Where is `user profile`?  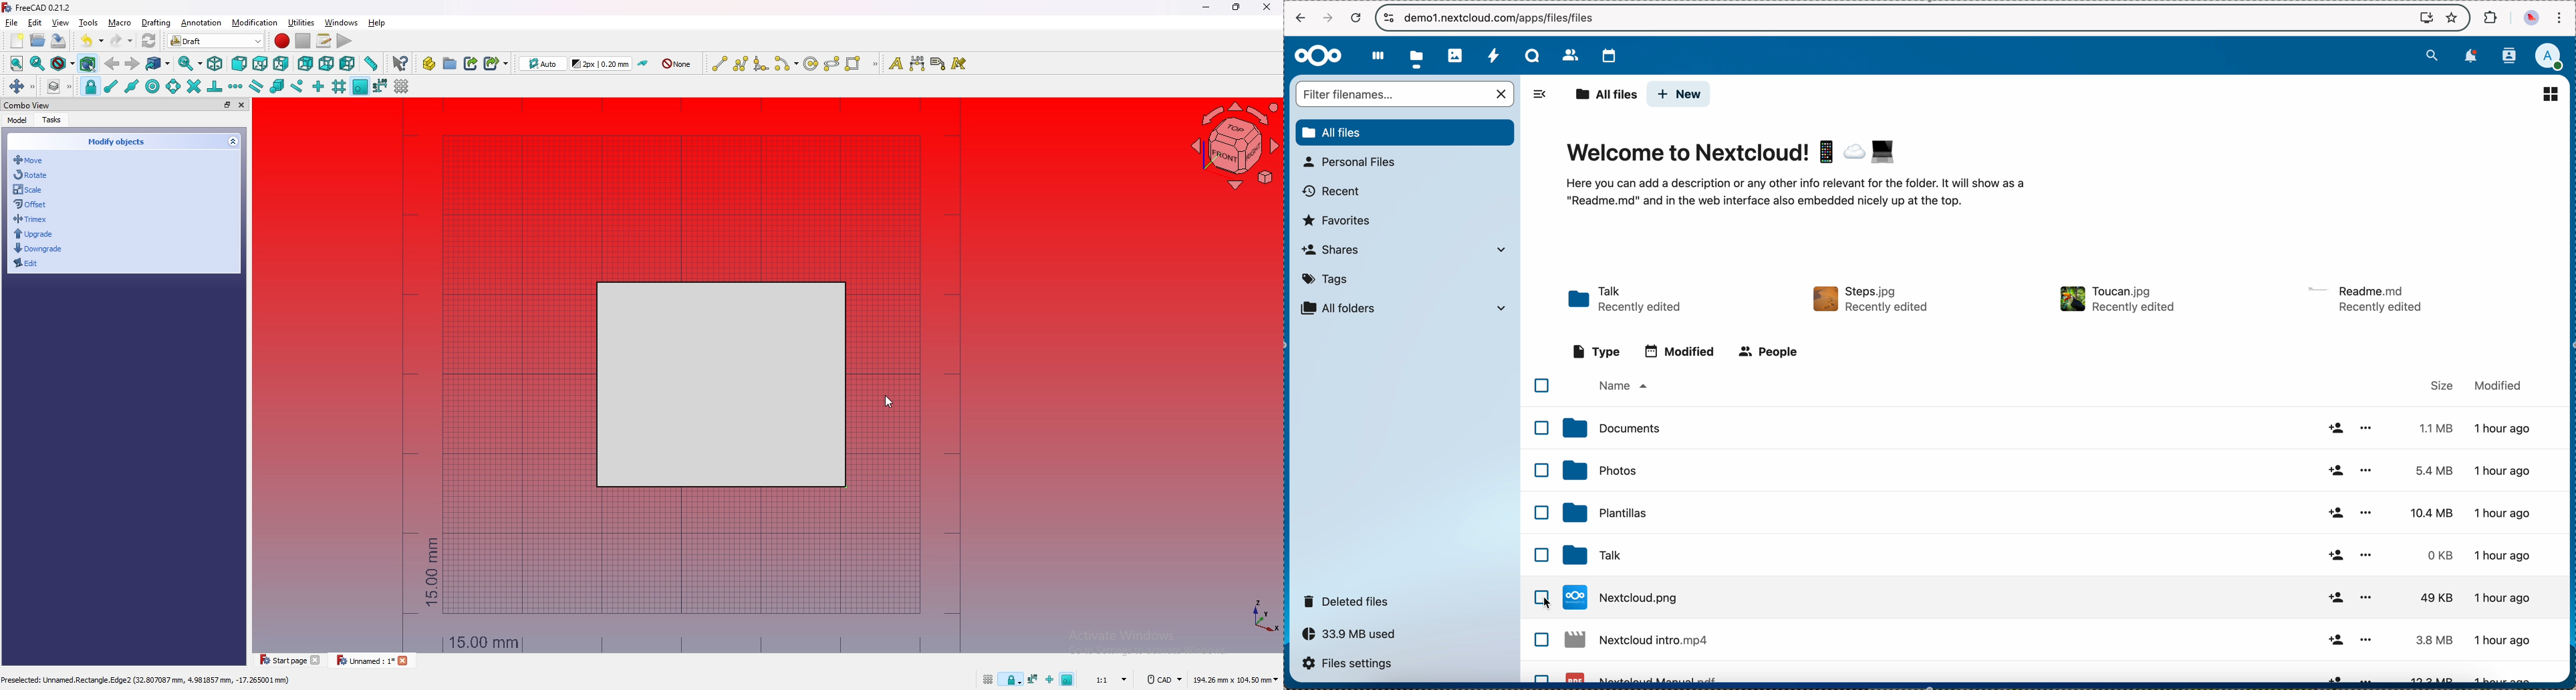 user profile is located at coordinates (2554, 56).